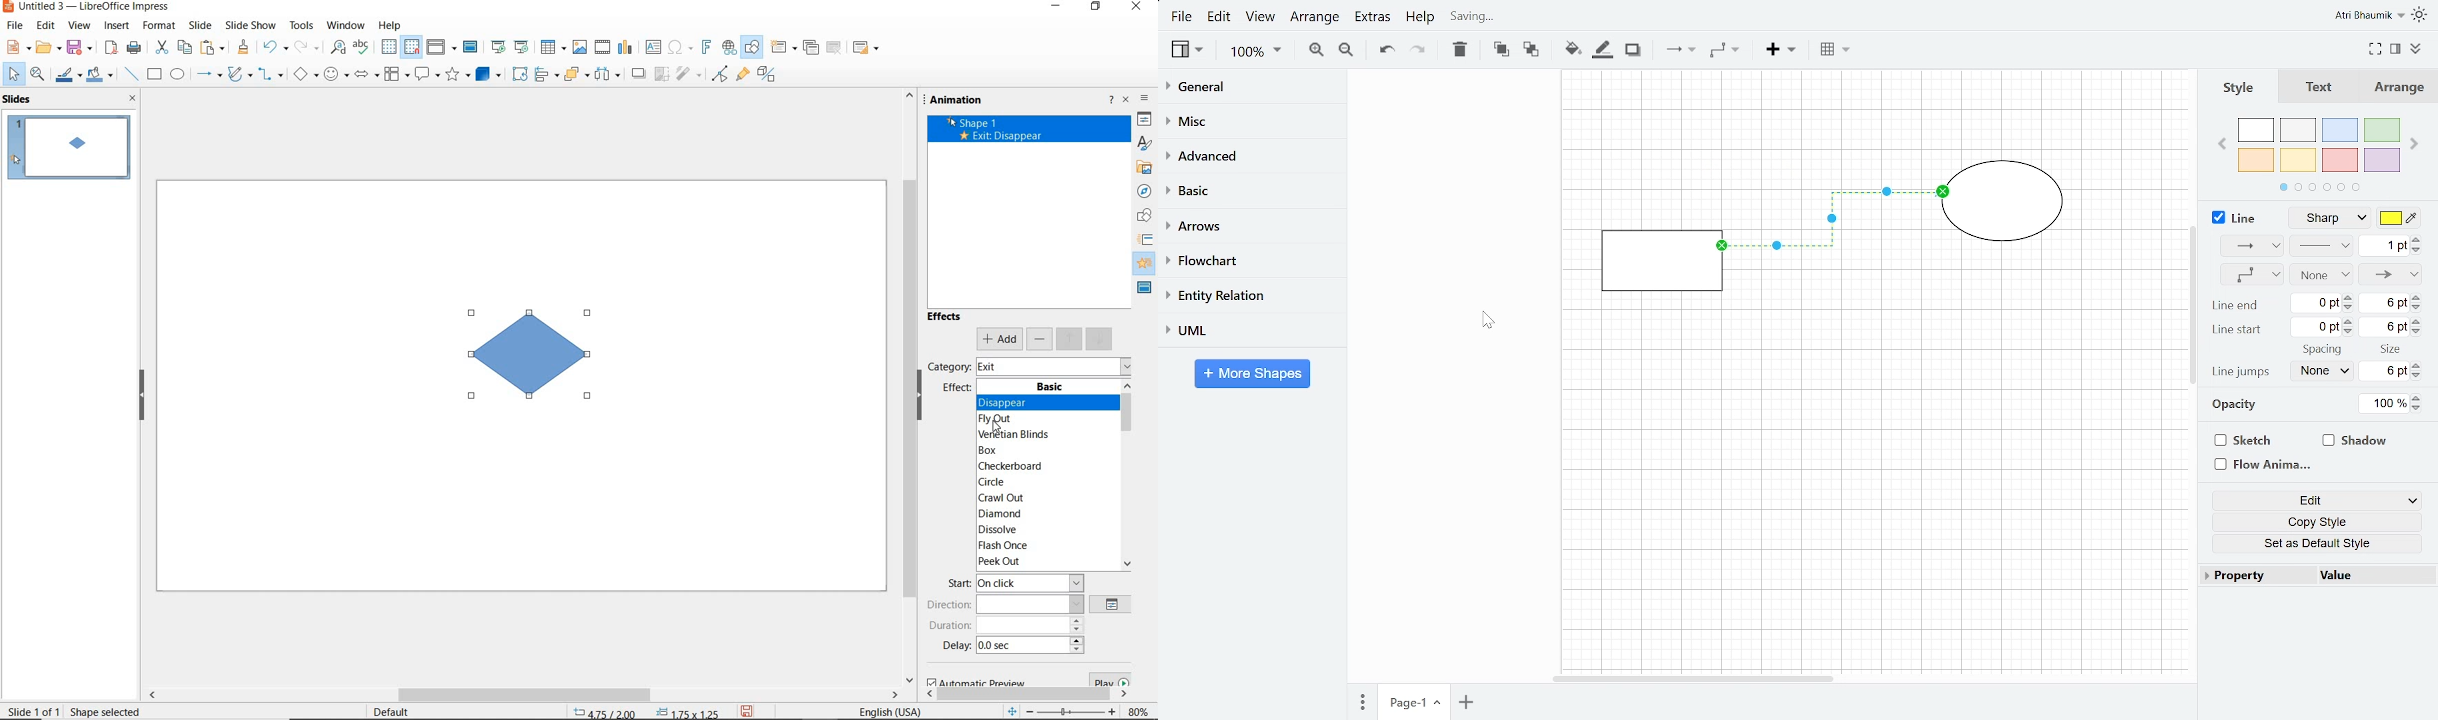 Image resolution: width=2464 pixels, height=728 pixels. I want to click on square shape, so click(1660, 260).